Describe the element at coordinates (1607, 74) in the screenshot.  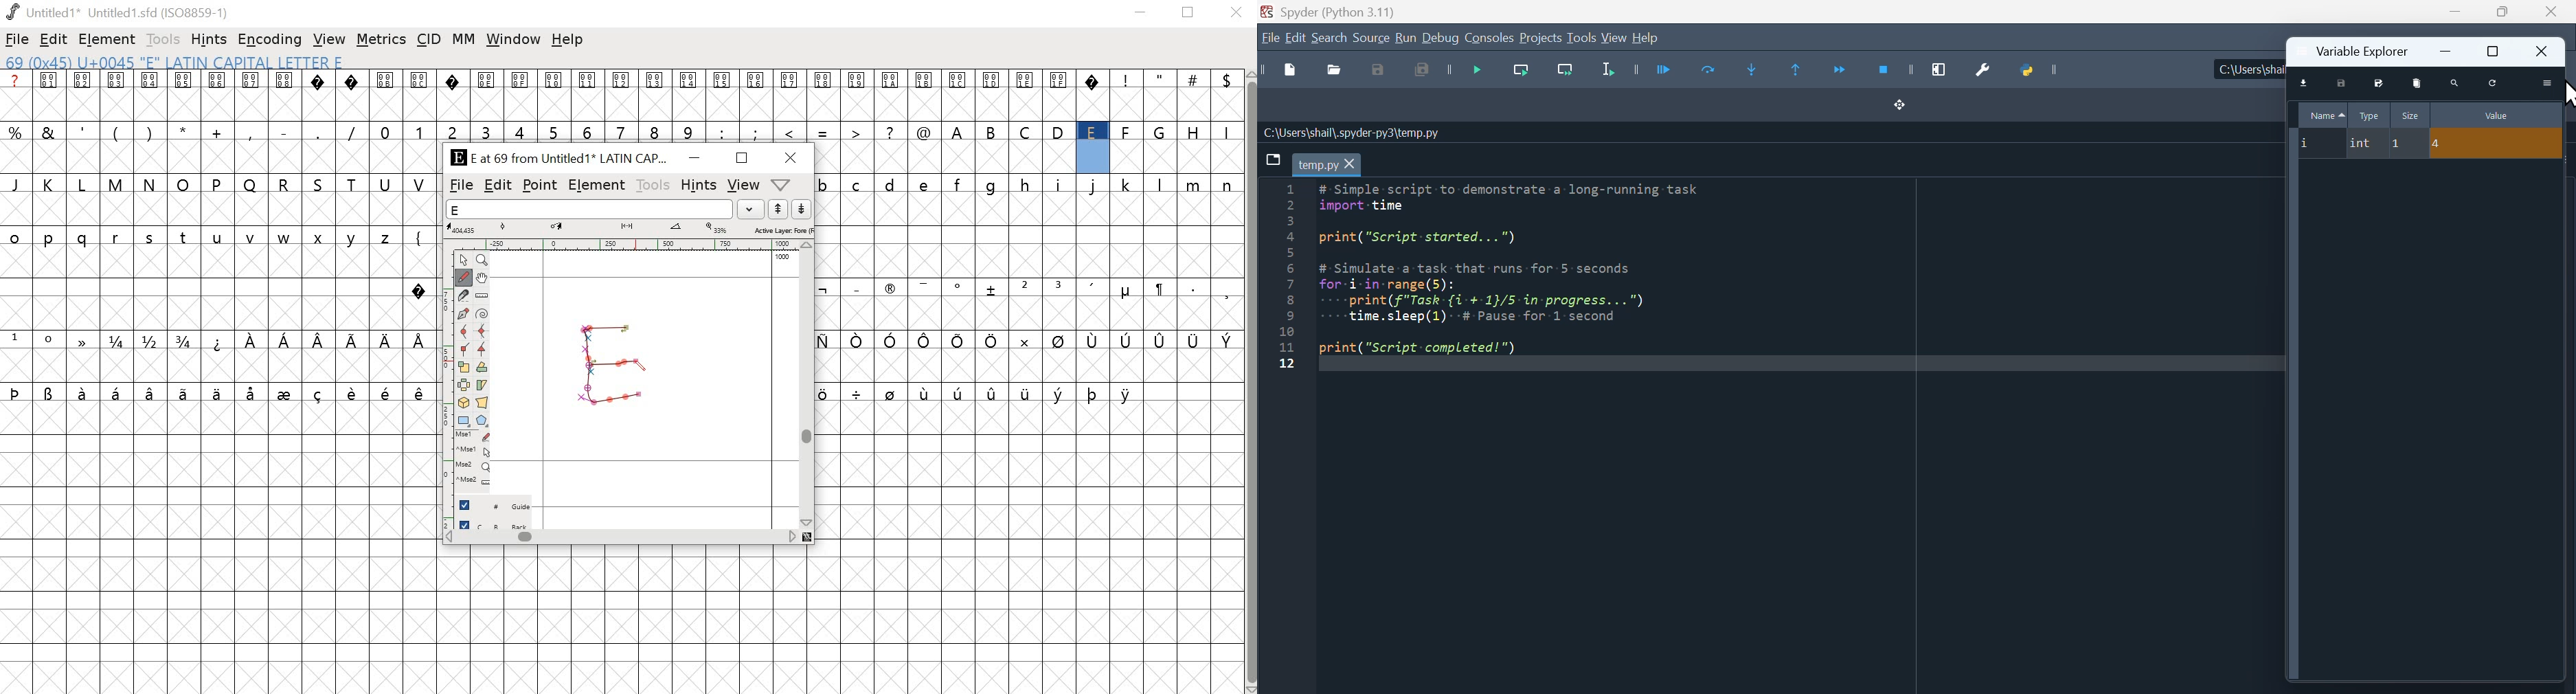
I see `Run selection` at that location.